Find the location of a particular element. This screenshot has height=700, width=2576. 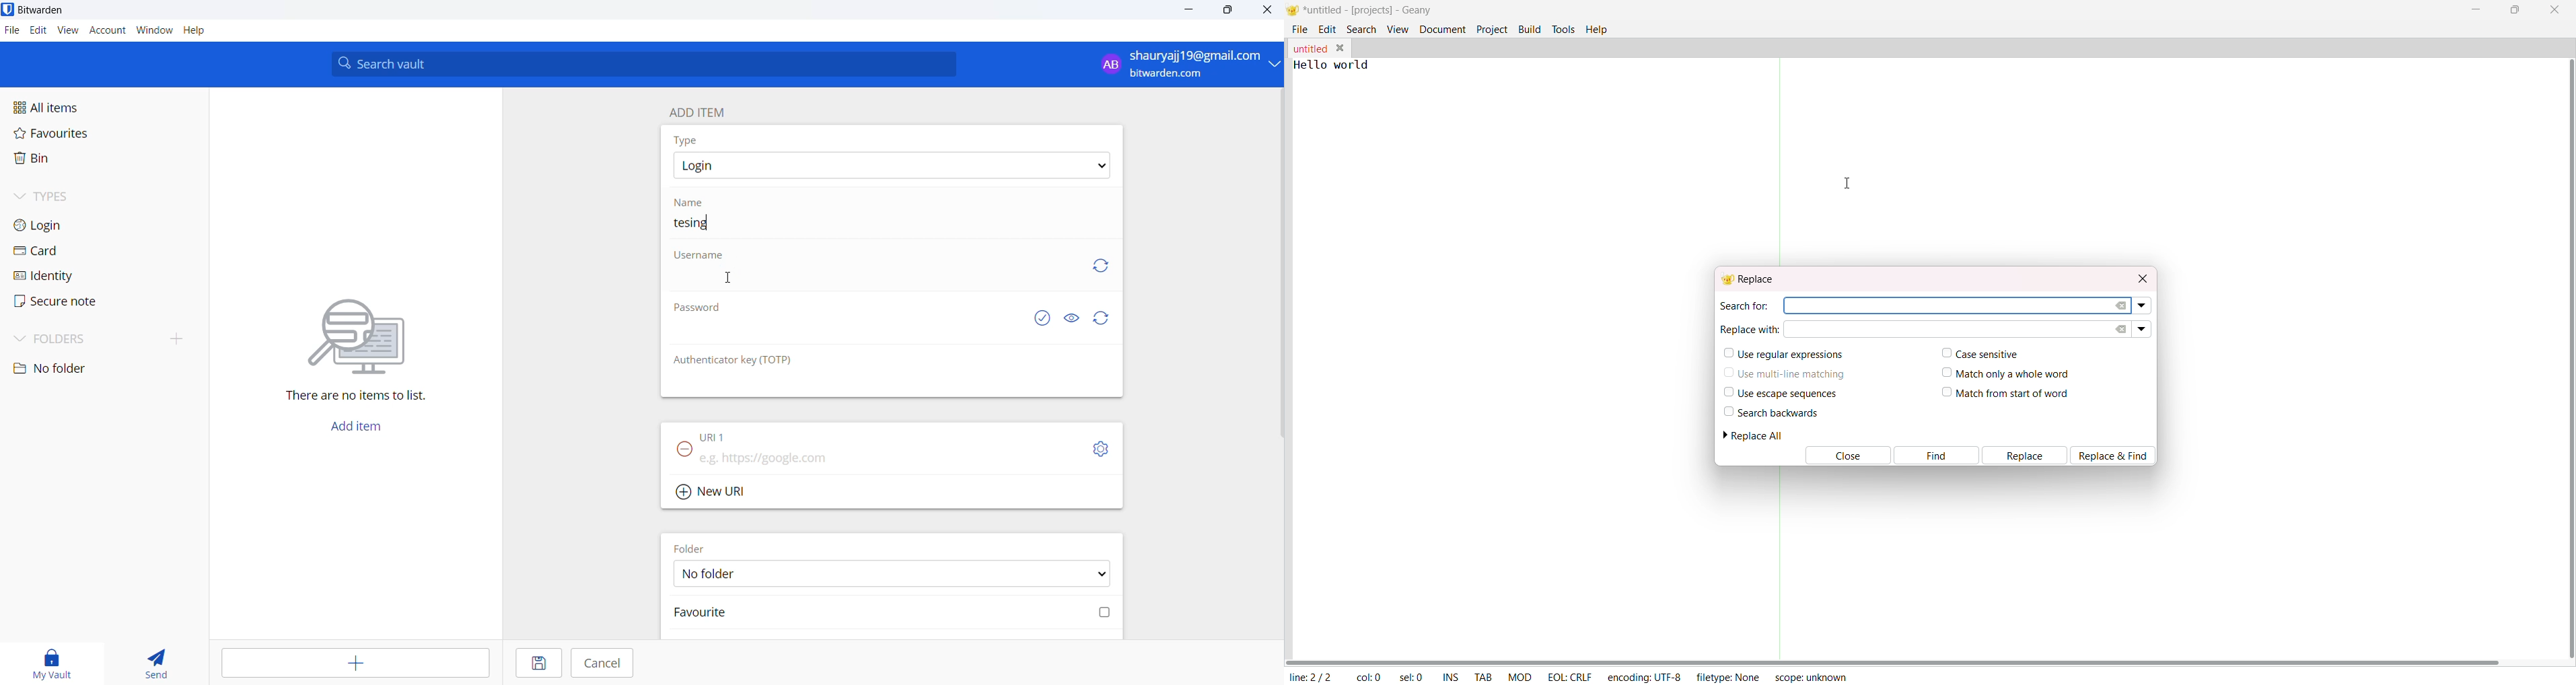

send is located at coordinates (150, 659).